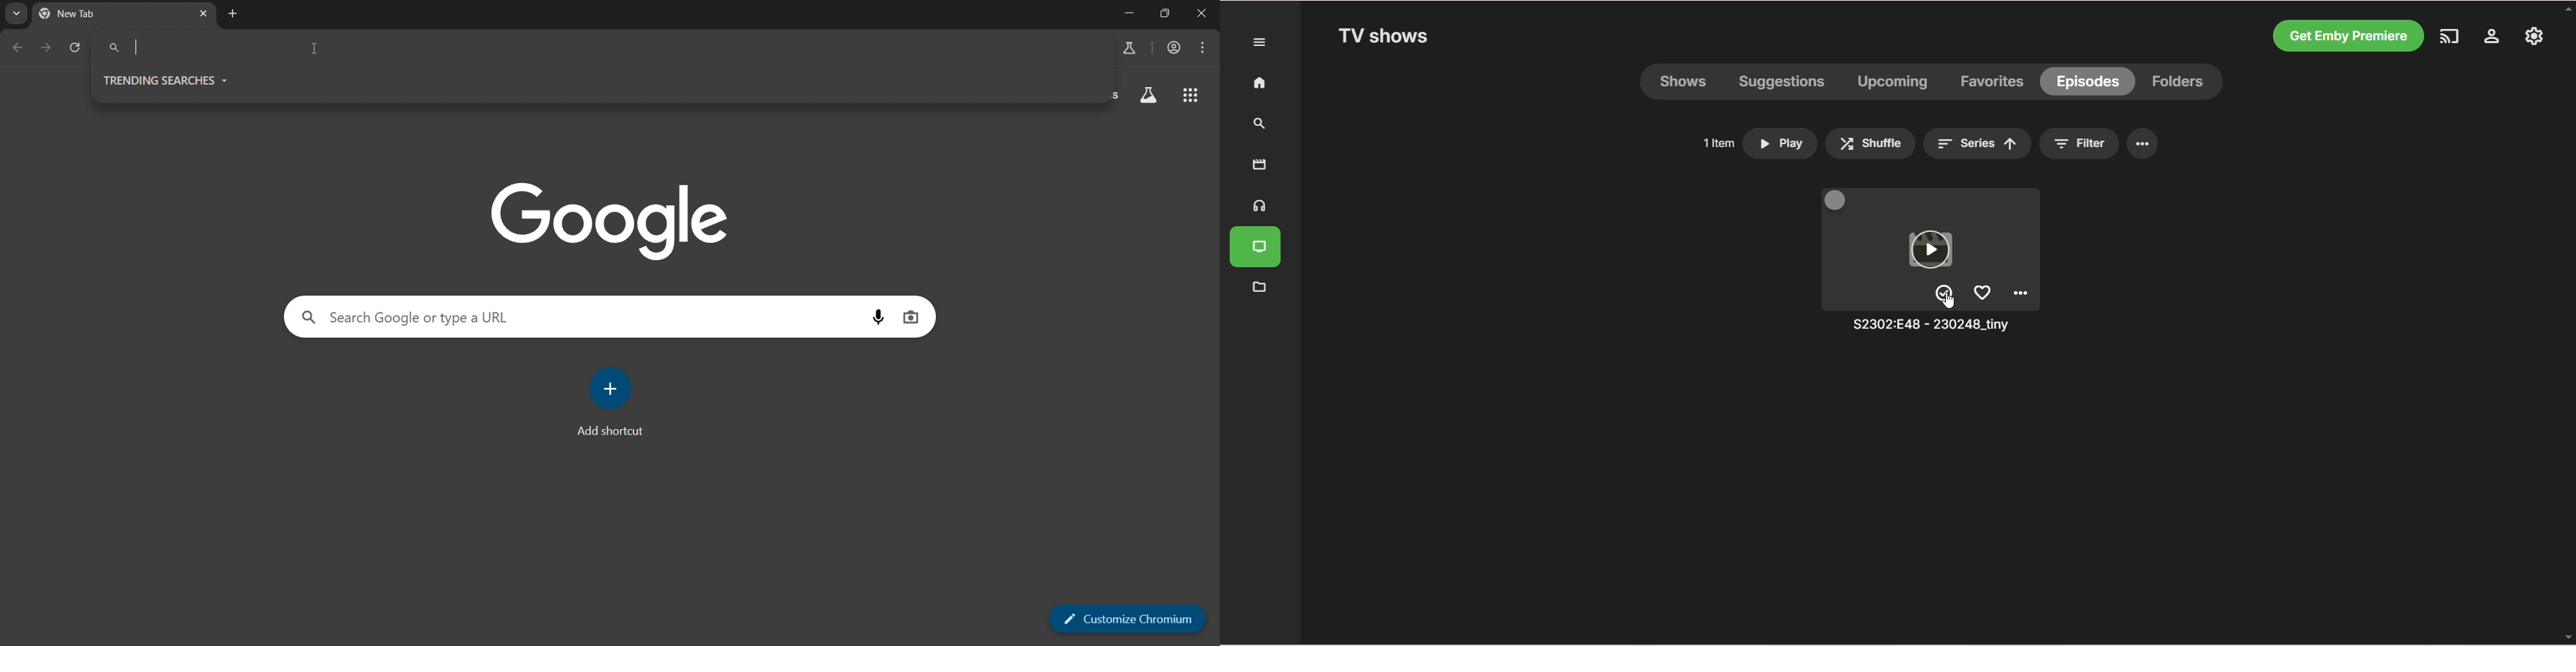 This screenshot has height=672, width=2576. What do you see at coordinates (1256, 206) in the screenshot?
I see `music` at bounding box center [1256, 206].